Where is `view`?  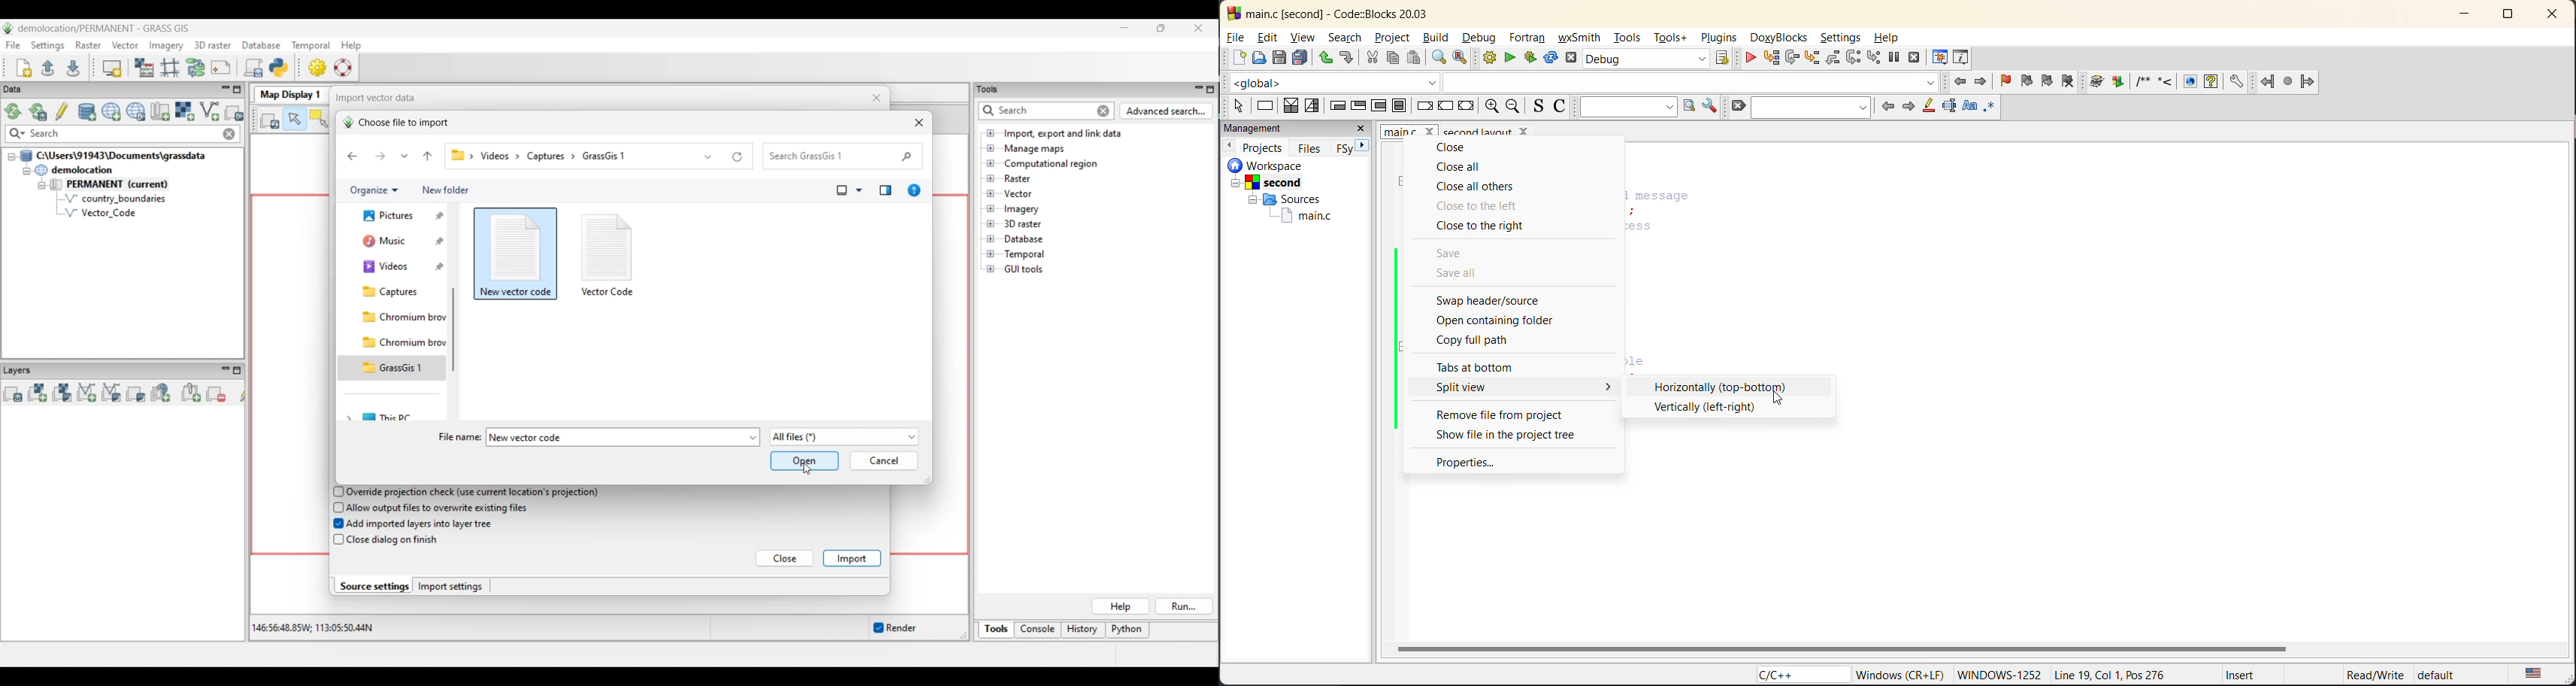
view is located at coordinates (1303, 38).